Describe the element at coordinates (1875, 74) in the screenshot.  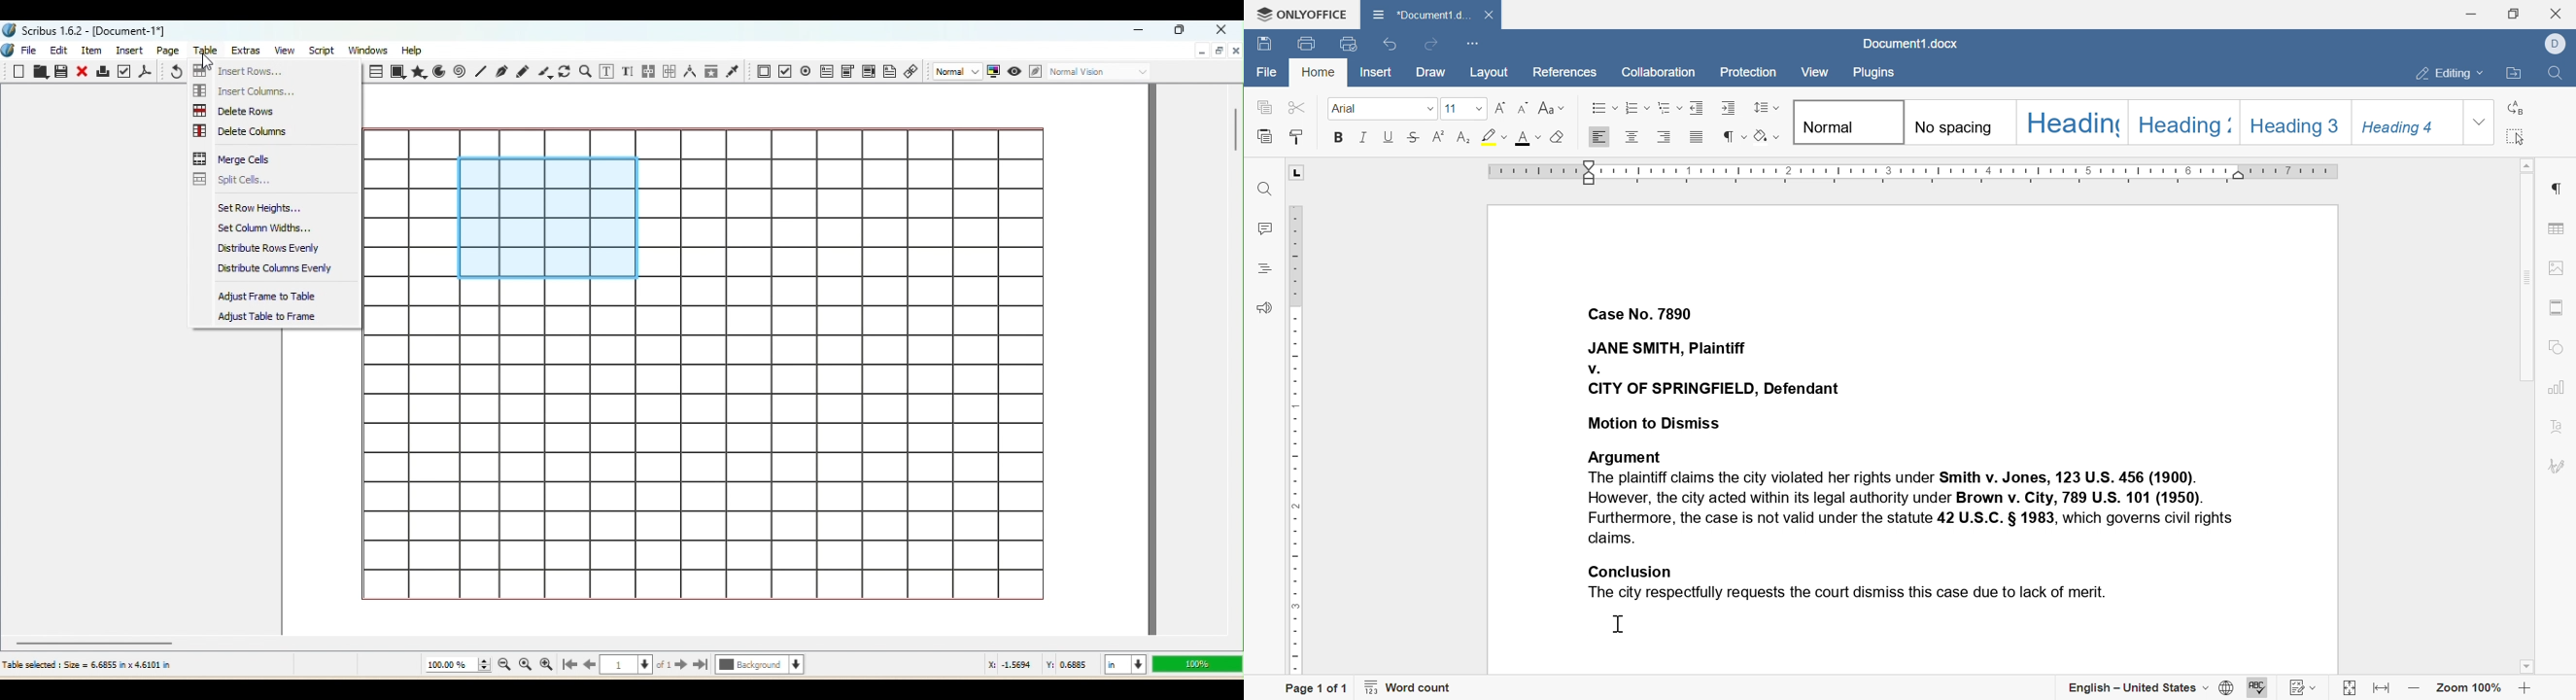
I see `plugins` at that location.